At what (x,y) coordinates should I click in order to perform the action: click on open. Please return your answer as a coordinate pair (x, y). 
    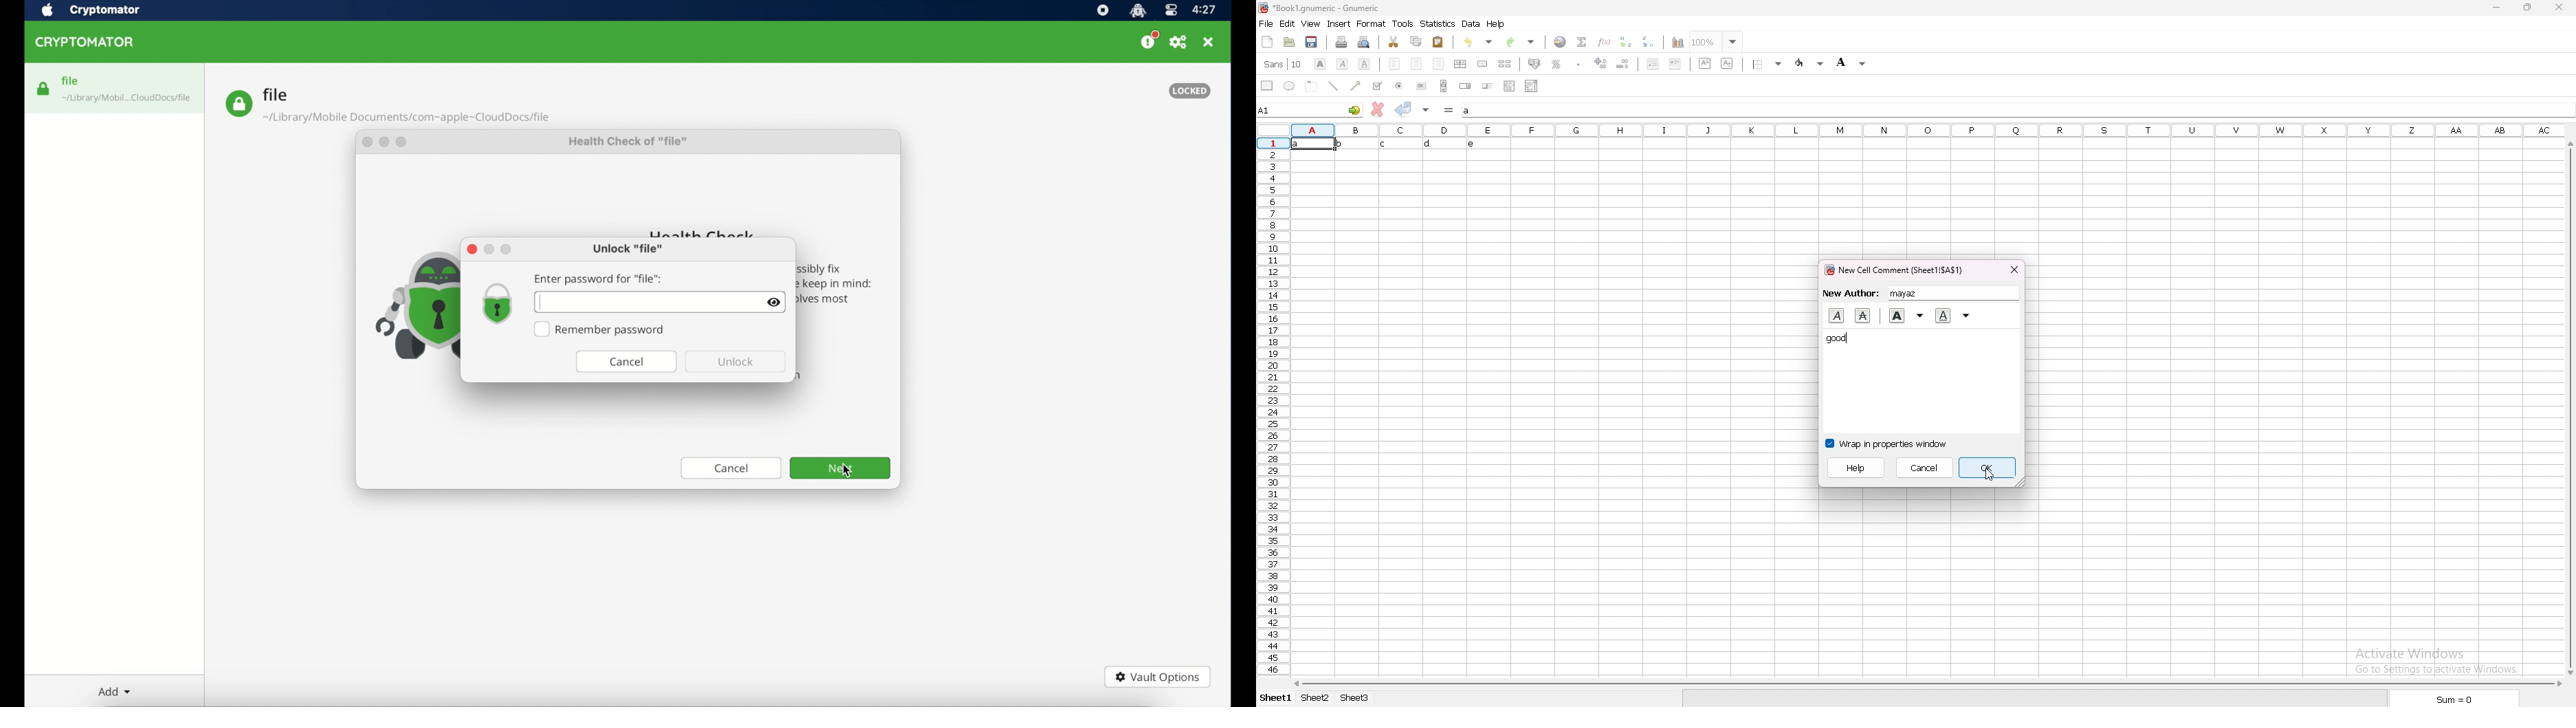
    Looking at the image, I should click on (1290, 42).